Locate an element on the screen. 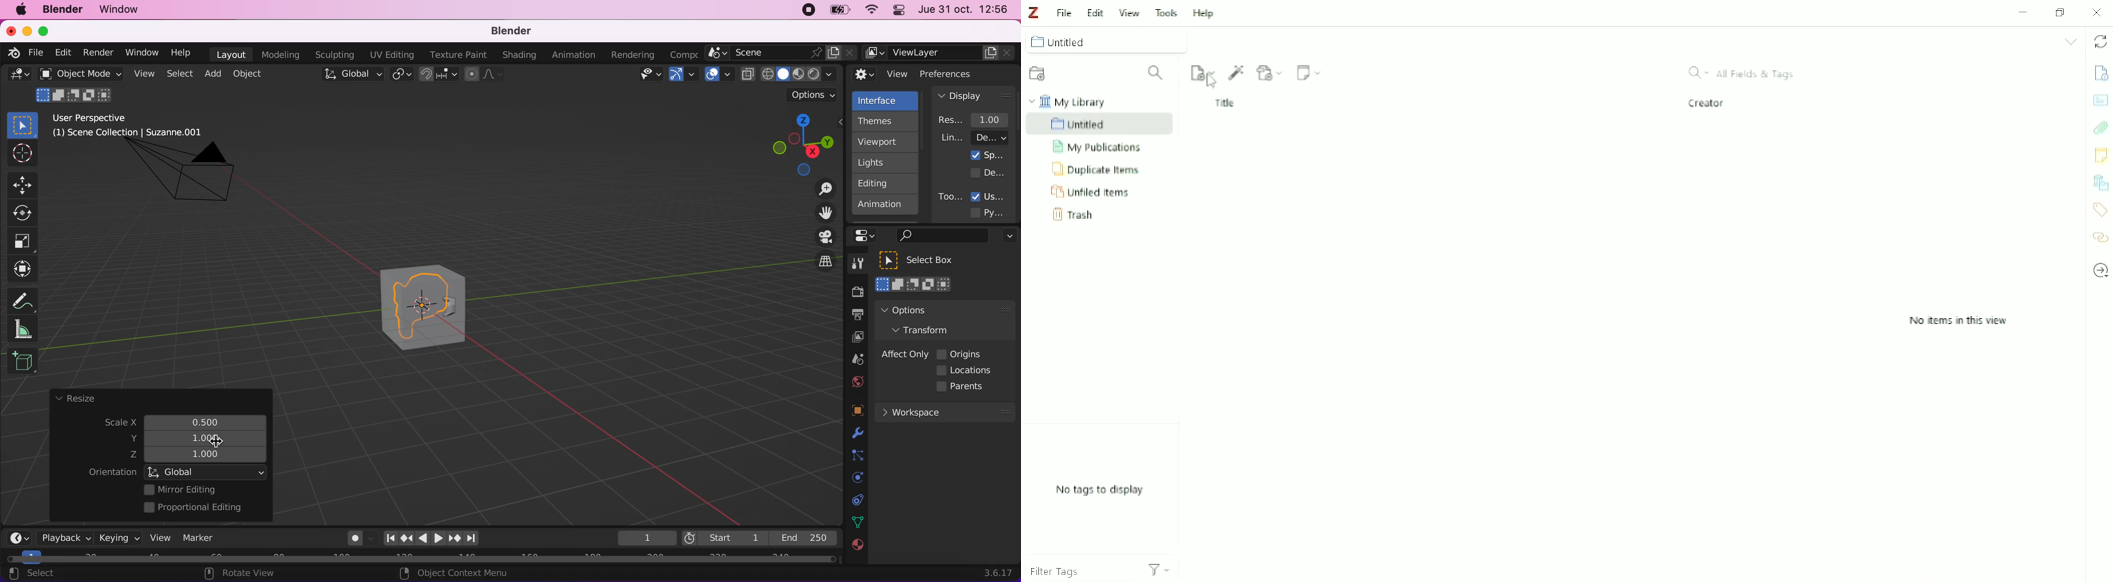 Image resolution: width=2128 pixels, height=588 pixels. physics is located at coordinates (856, 434).